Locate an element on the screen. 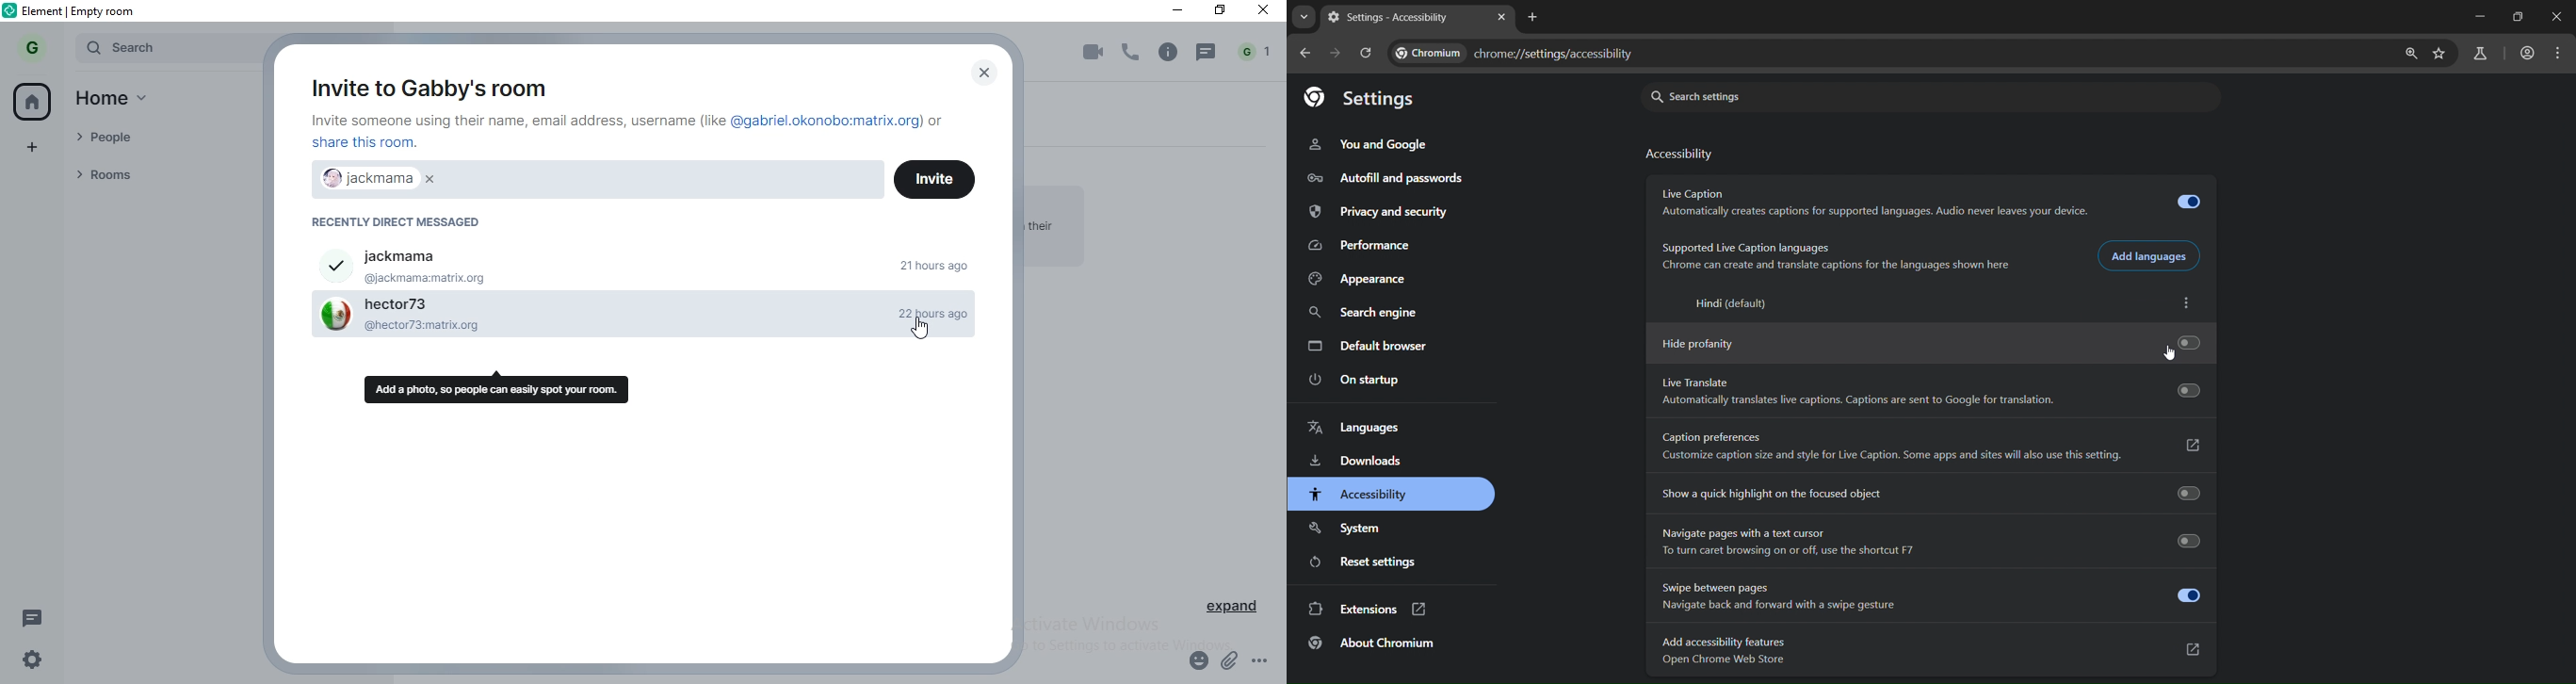 Image resolution: width=2576 pixels, height=700 pixels. Swipe between pages
Navigate back and forward with a swipe gesture is located at coordinates (1926, 597).